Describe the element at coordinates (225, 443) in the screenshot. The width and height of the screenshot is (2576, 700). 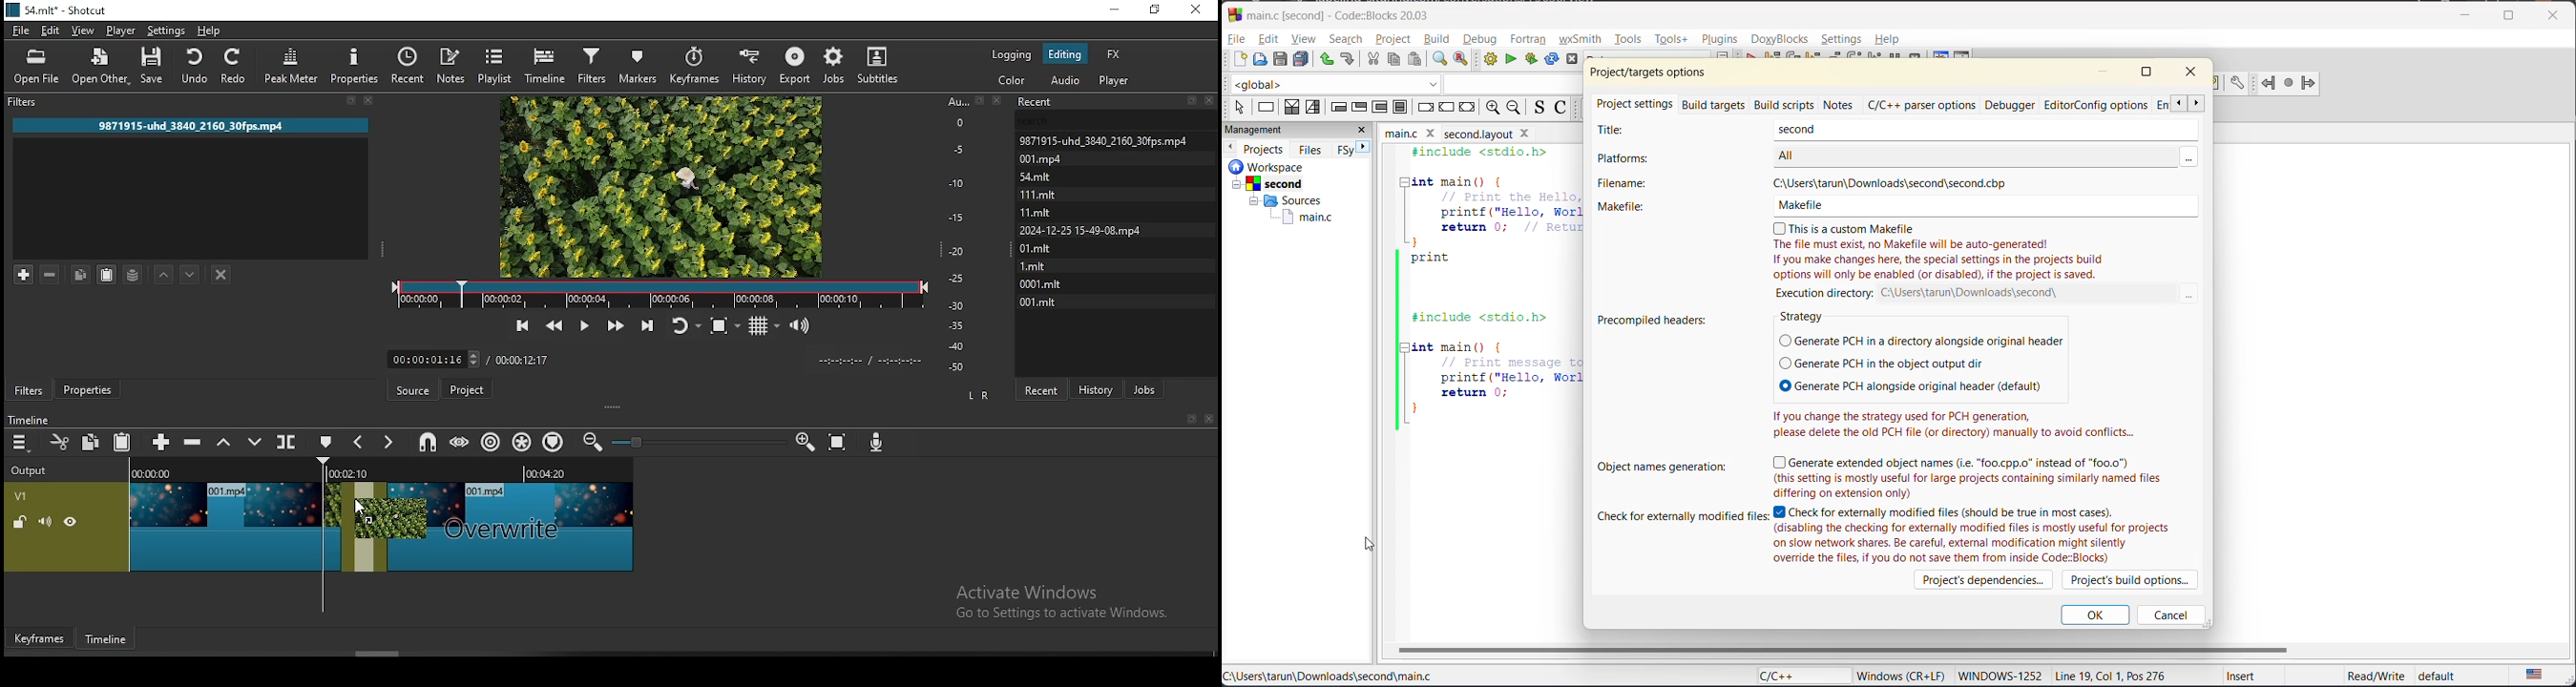
I see `lift` at that location.